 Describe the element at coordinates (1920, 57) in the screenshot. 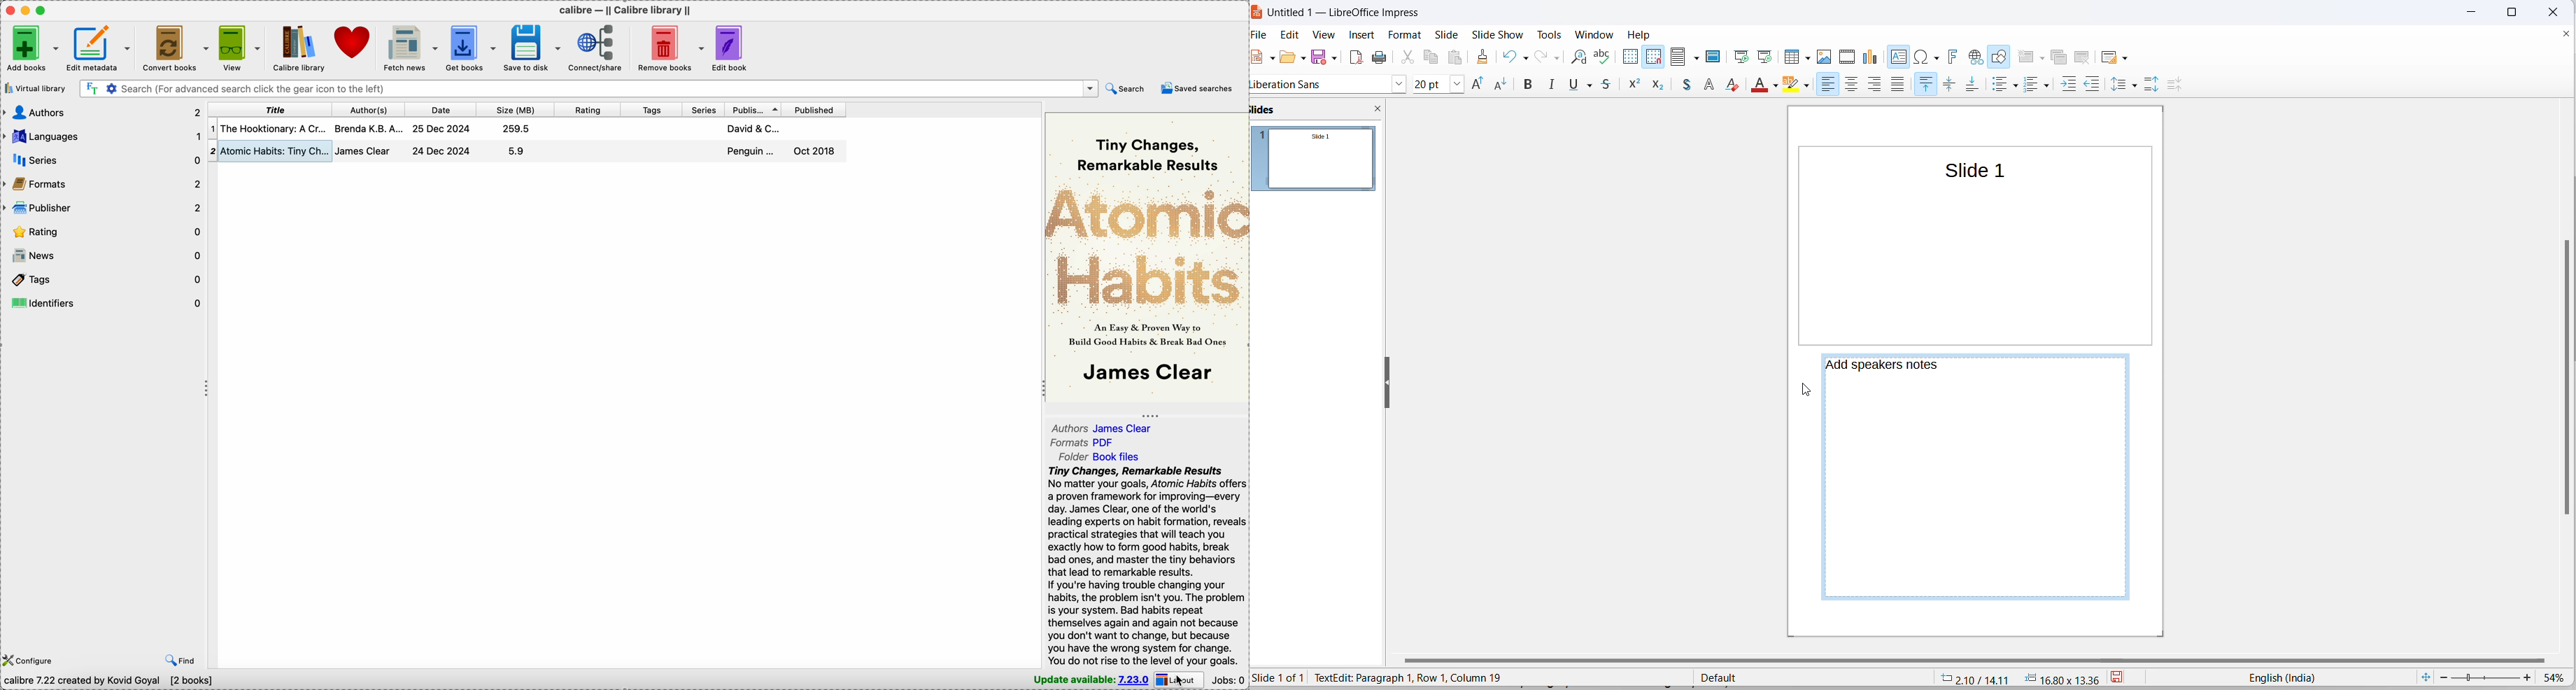

I see `insert special characters` at that location.